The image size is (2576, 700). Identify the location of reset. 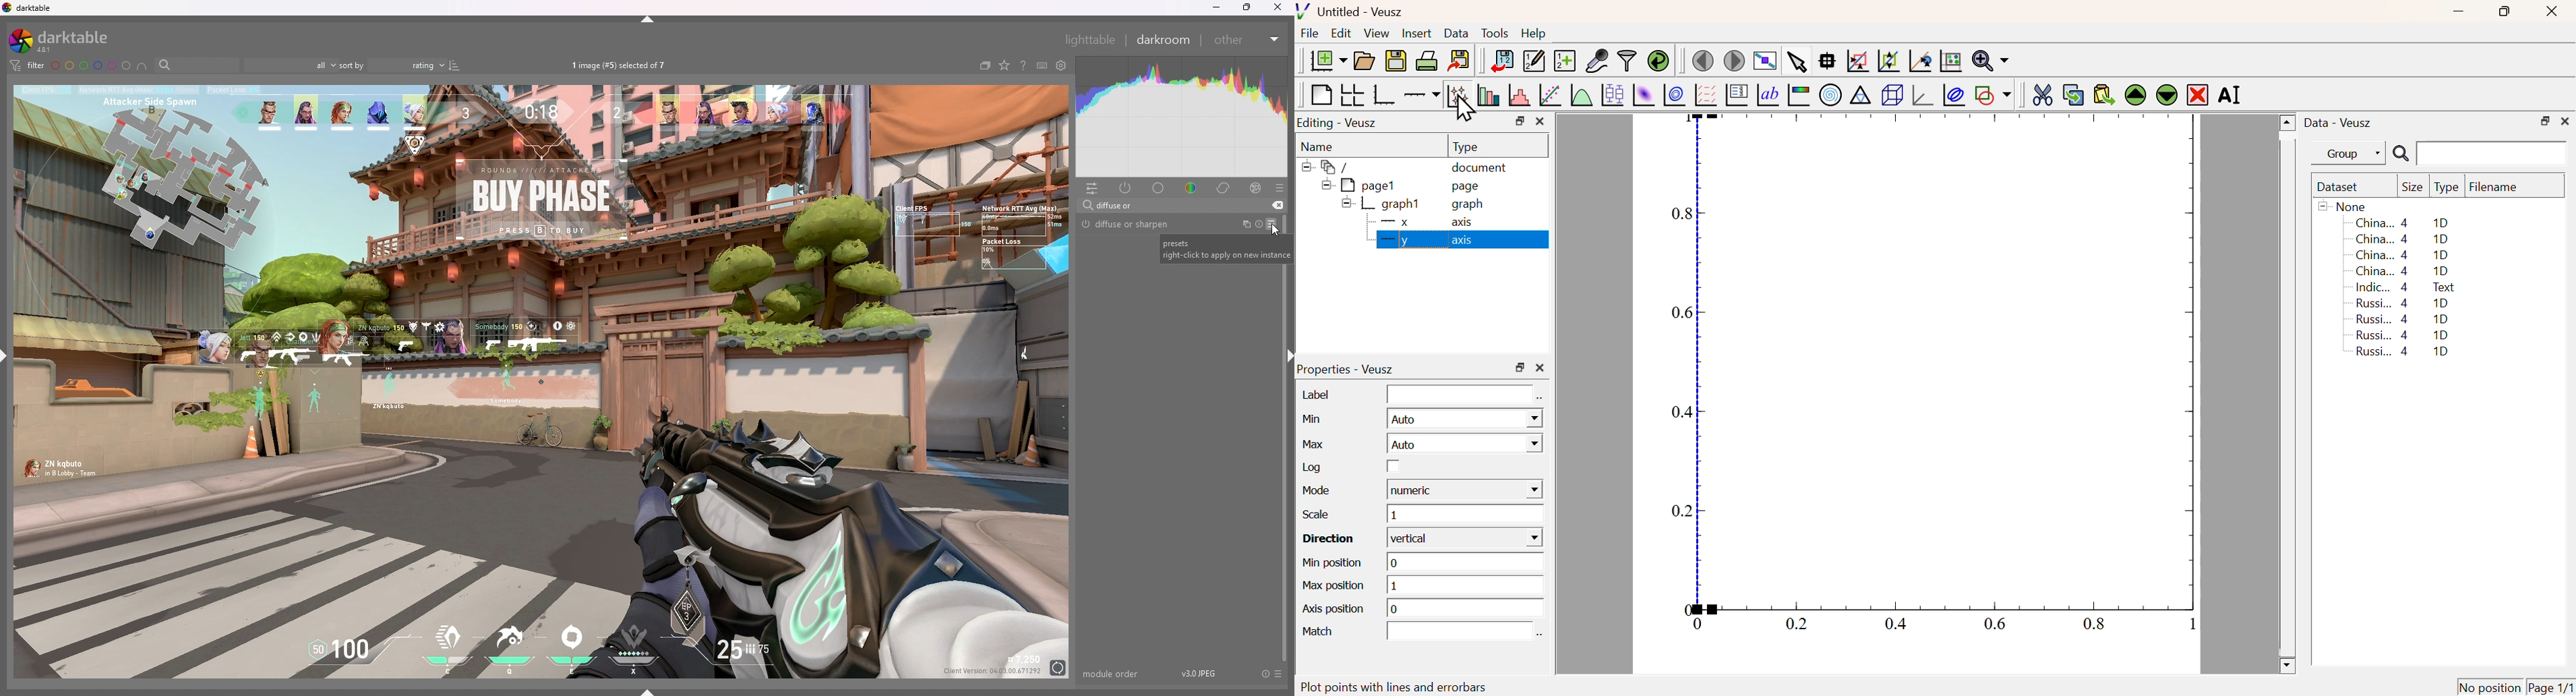
(1258, 225).